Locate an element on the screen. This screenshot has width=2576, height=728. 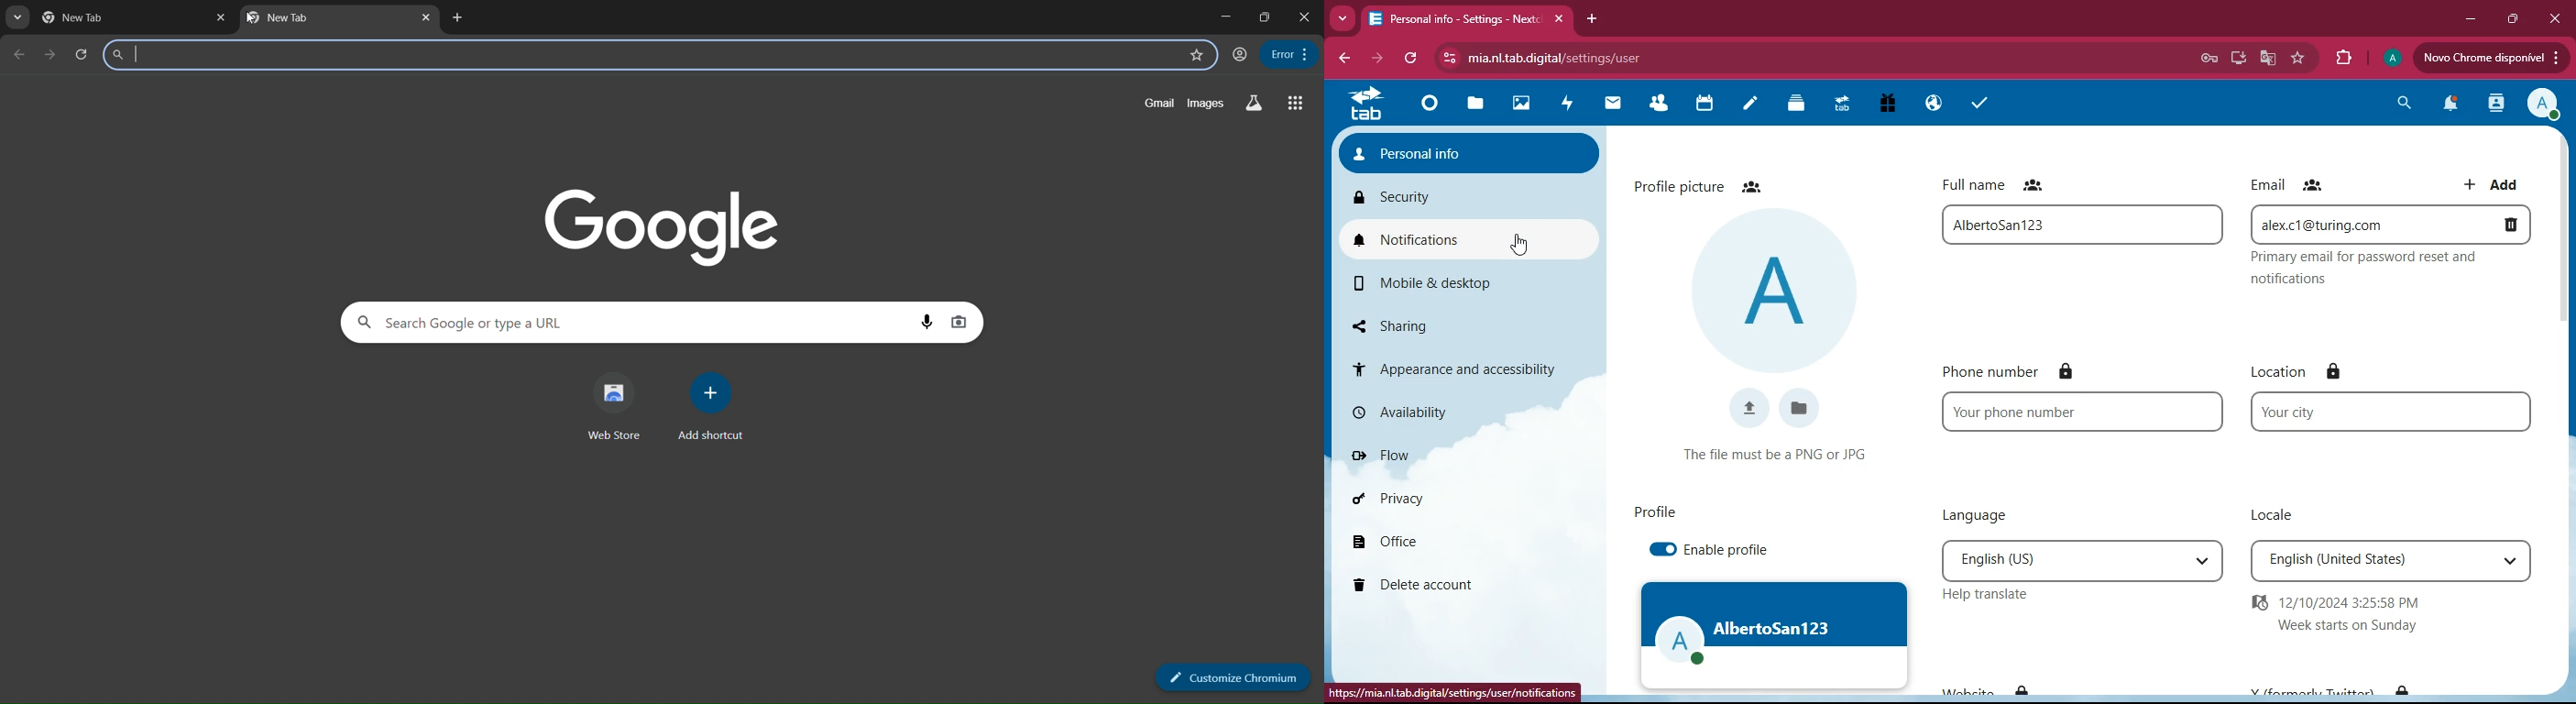
availability is located at coordinates (1447, 408).